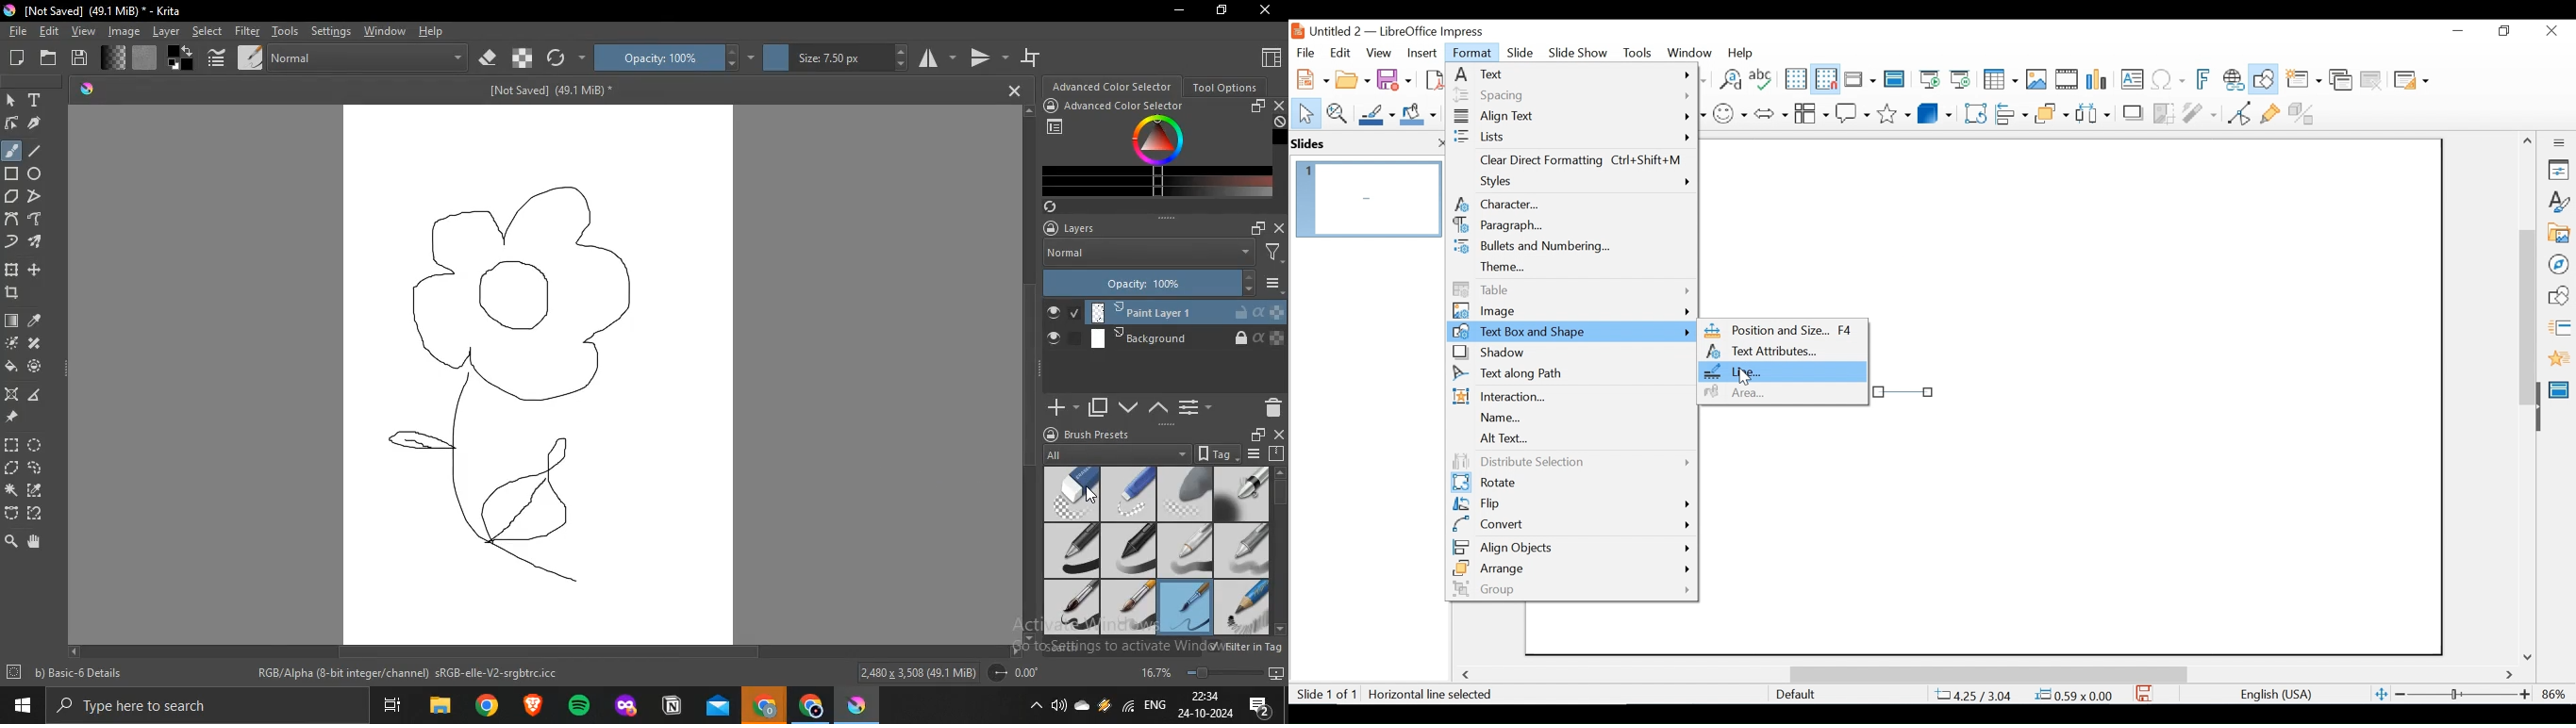 Image resolution: width=2576 pixels, height=728 pixels. What do you see at coordinates (1375, 114) in the screenshot?
I see `Line Color` at bounding box center [1375, 114].